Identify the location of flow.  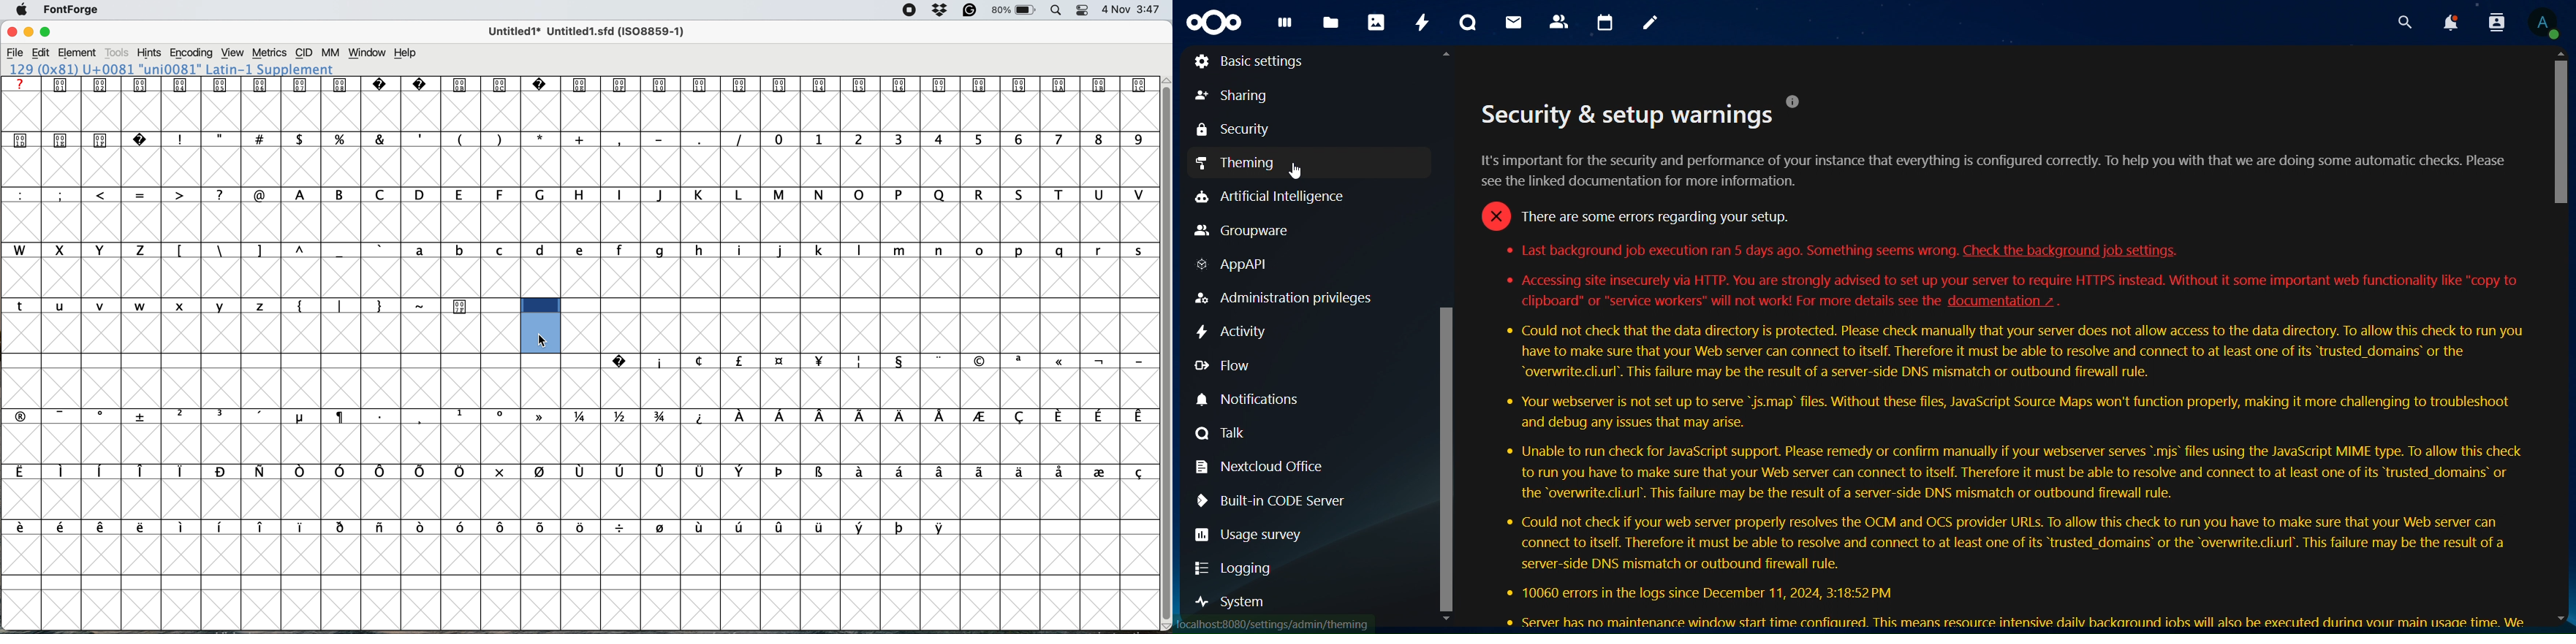
(1226, 363).